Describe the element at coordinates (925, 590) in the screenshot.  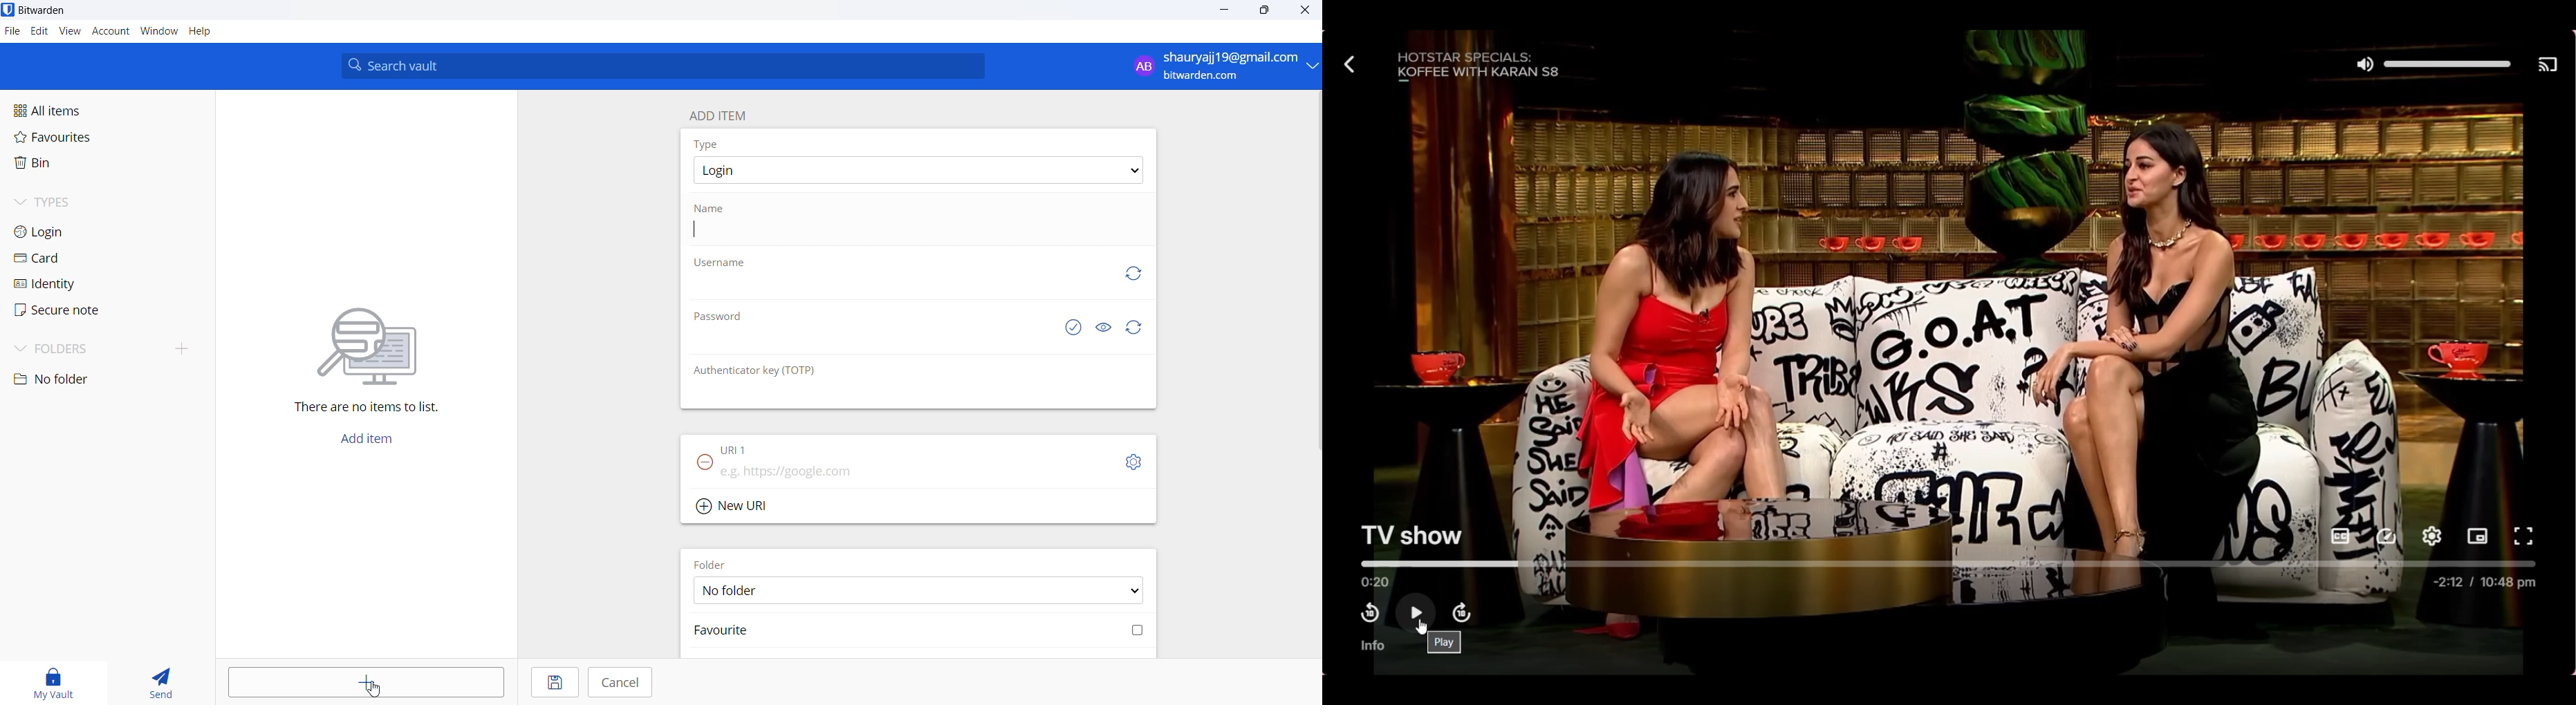
I see `FOLDER OPTIONS` at that location.